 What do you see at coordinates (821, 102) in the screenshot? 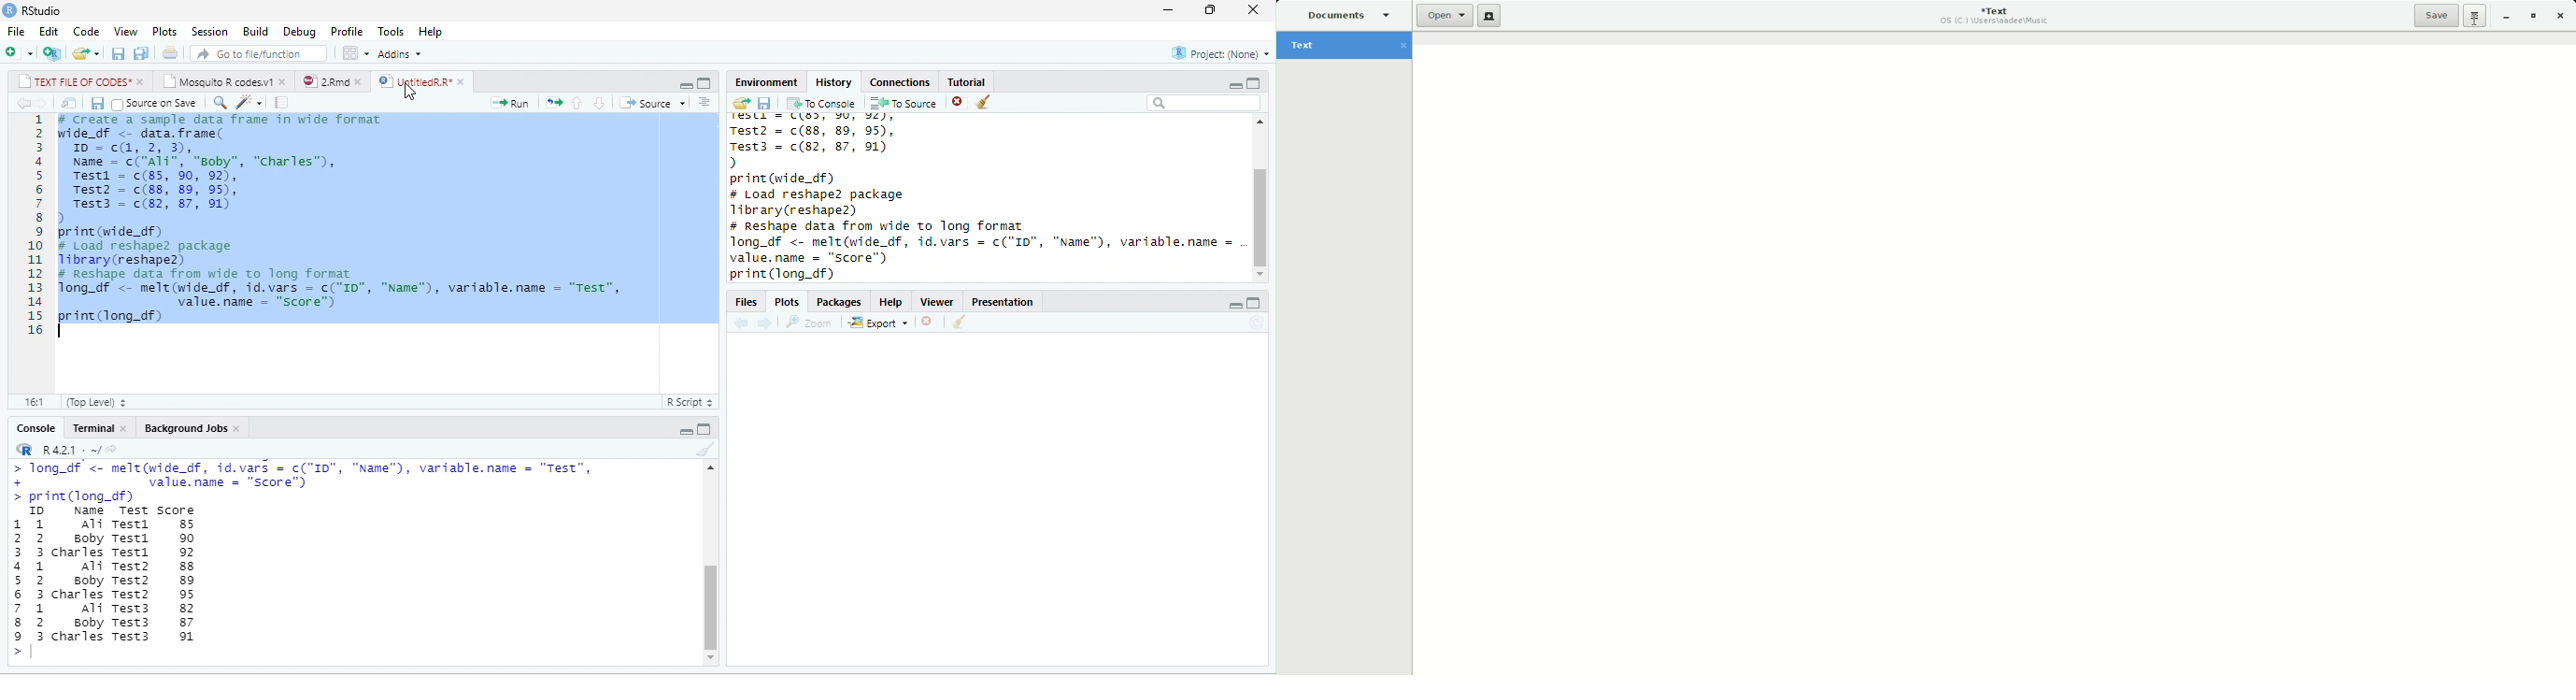
I see `To Console` at bounding box center [821, 102].